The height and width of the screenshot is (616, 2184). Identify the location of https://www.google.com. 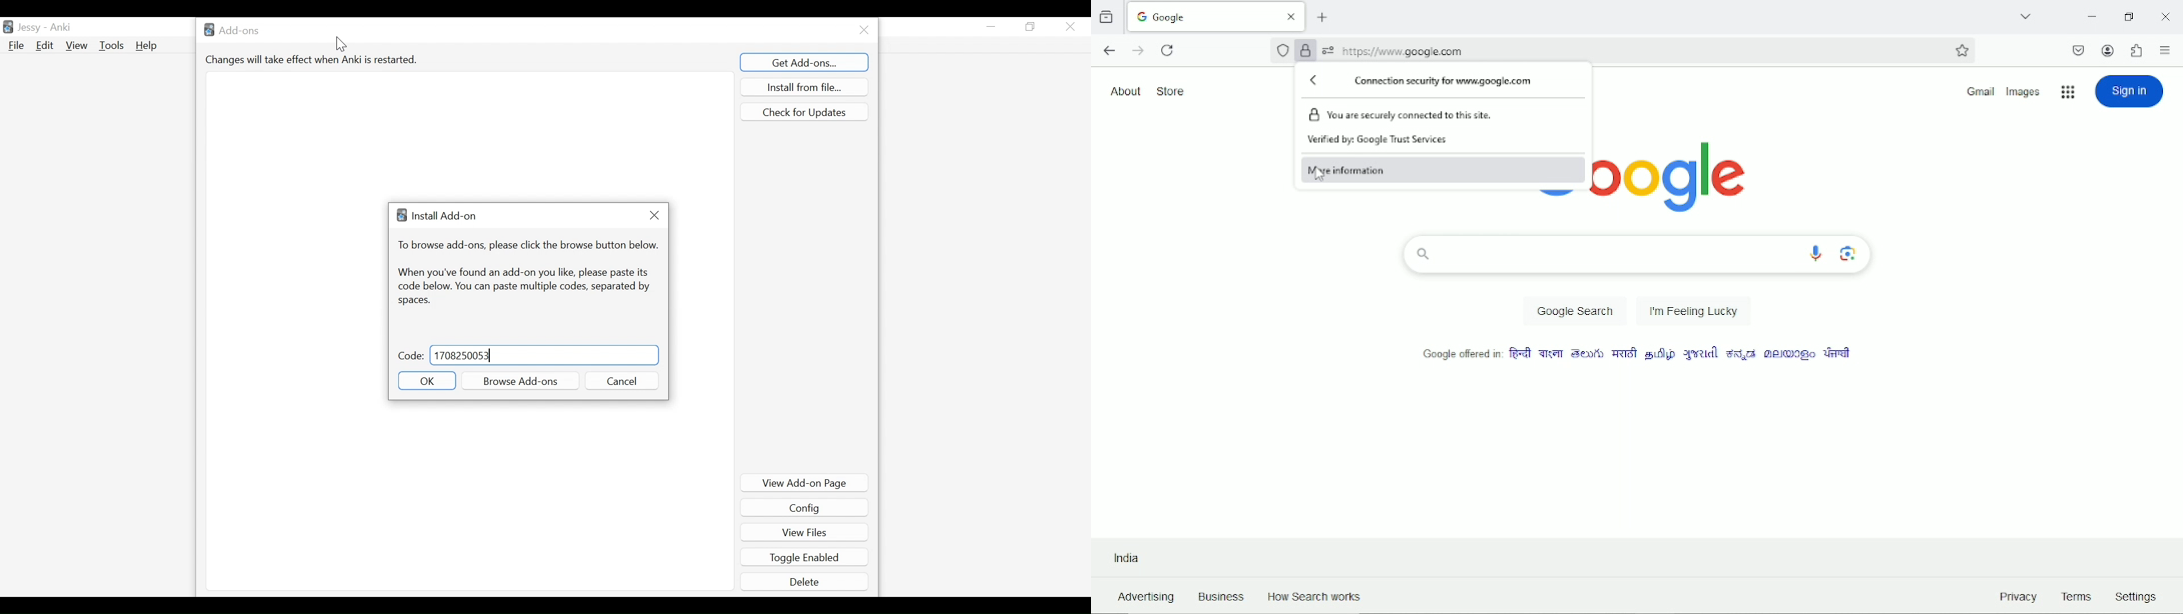
(1409, 51).